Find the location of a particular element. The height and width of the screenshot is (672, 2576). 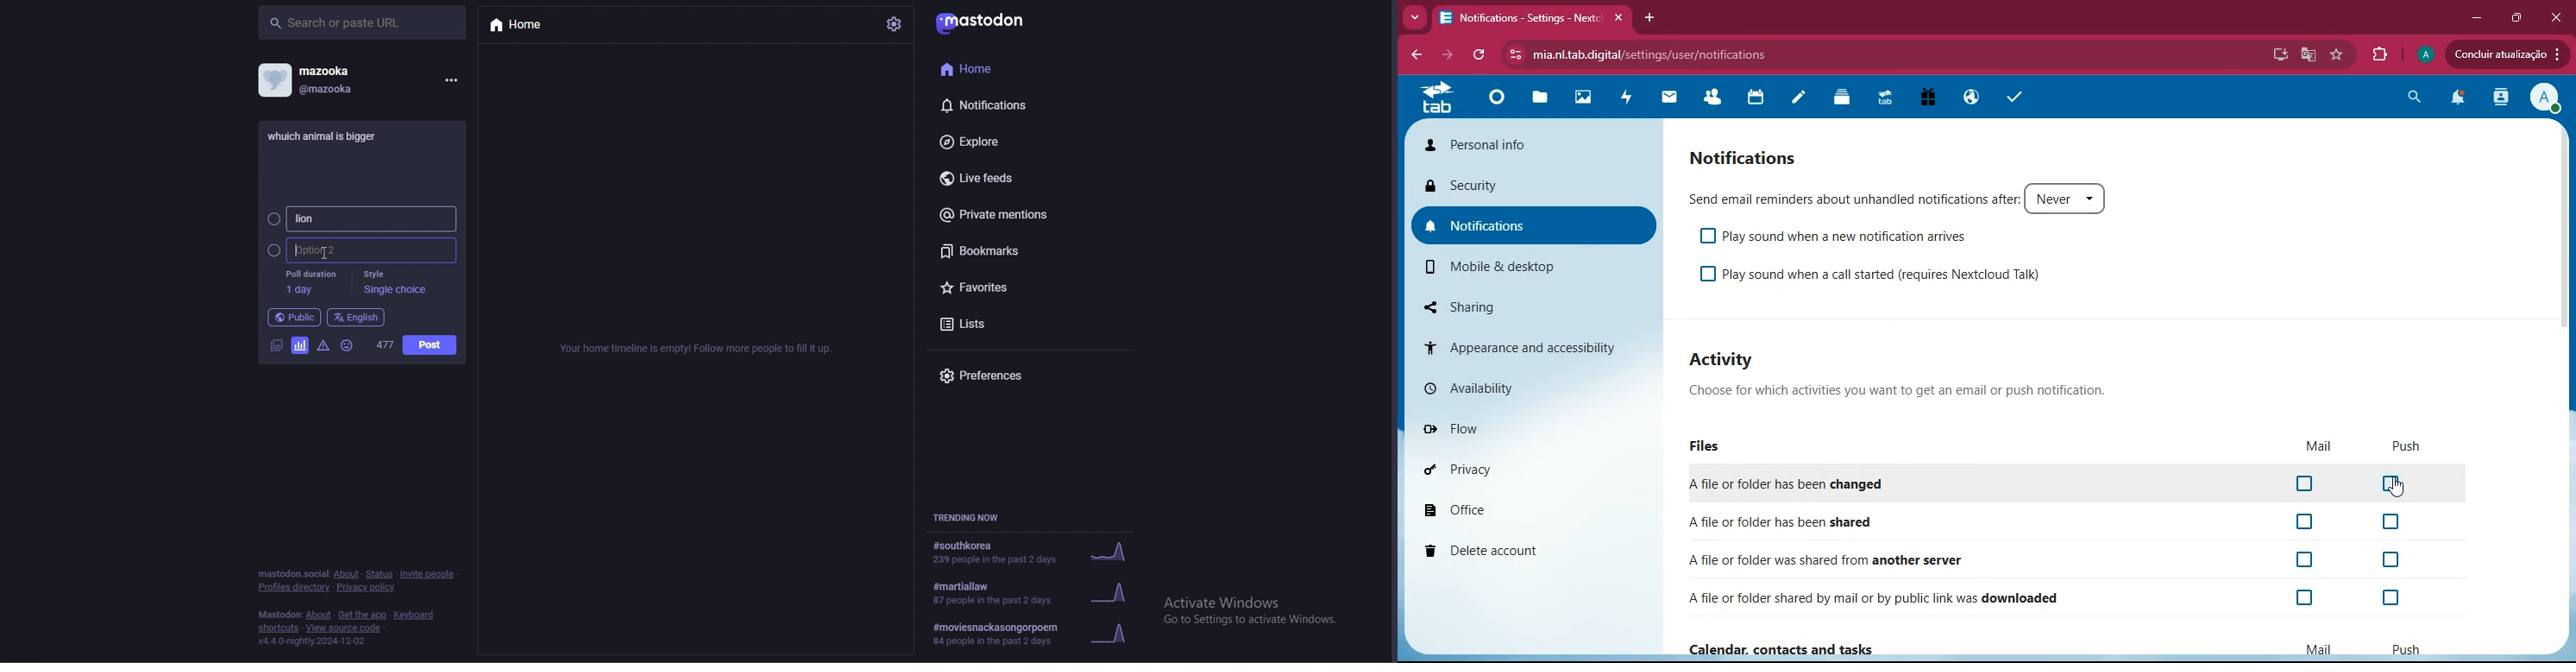

trend is located at coordinates (1040, 593).